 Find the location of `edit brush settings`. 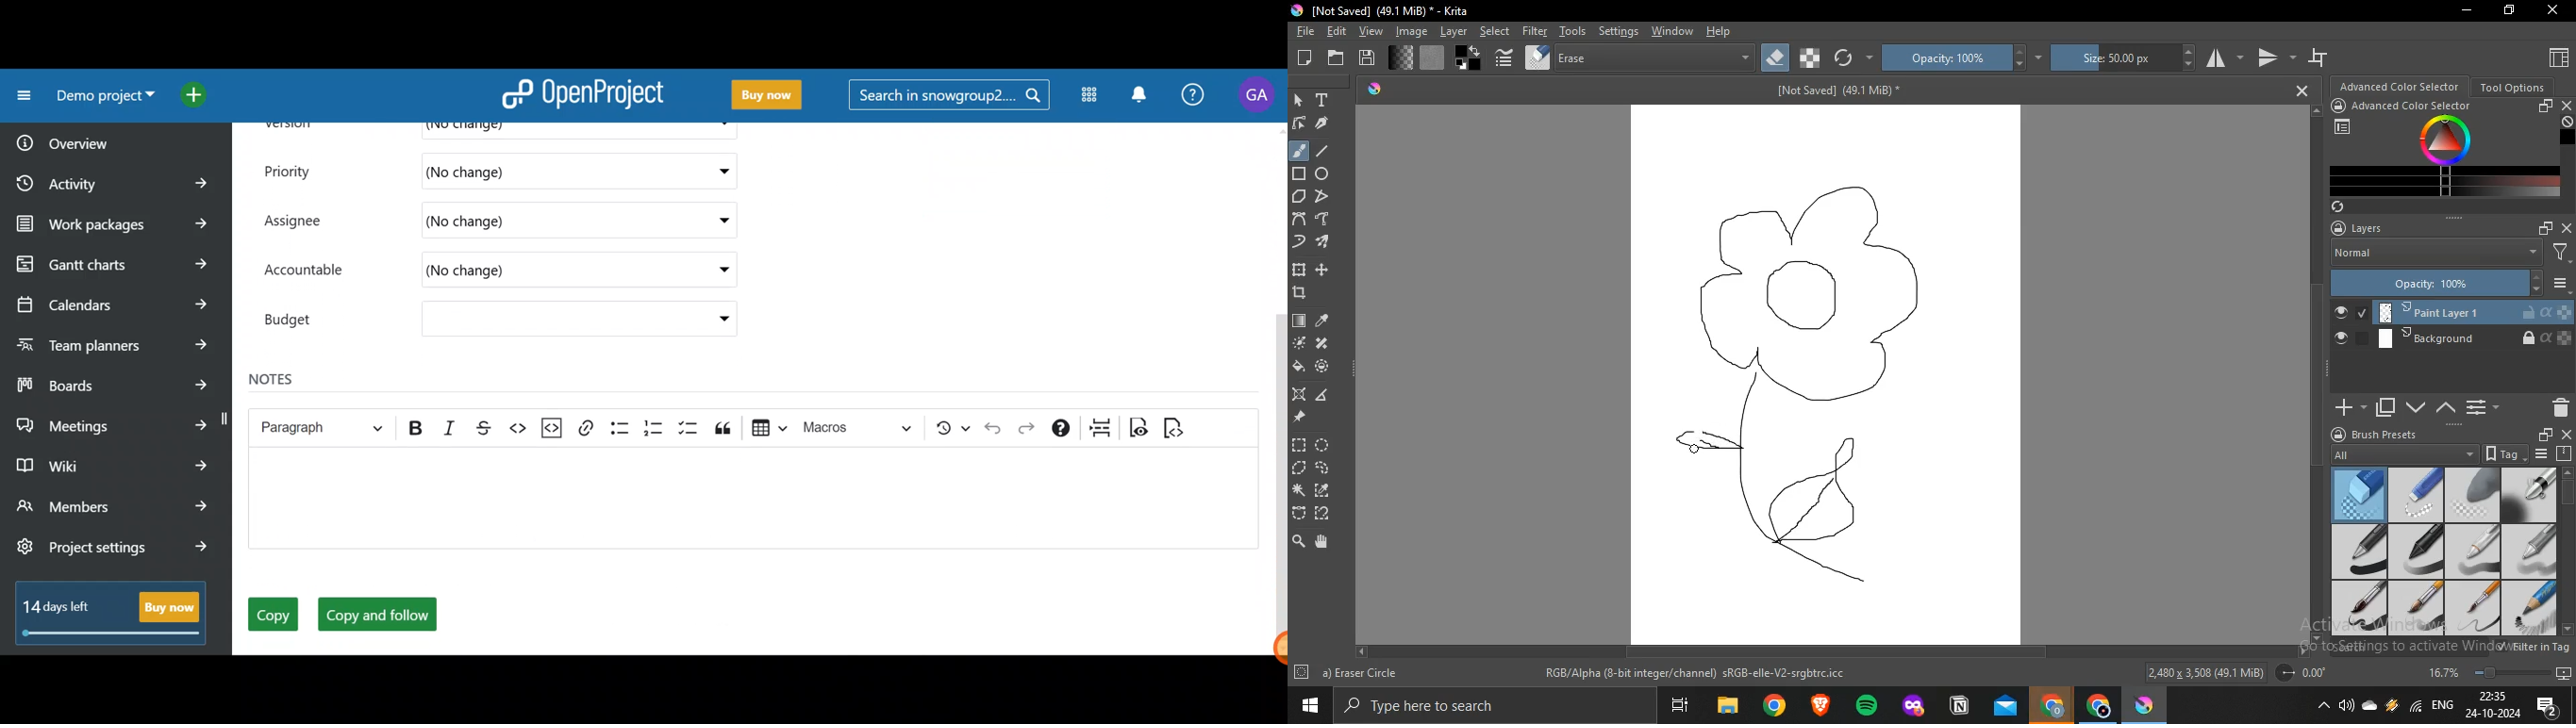

edit brush settings is located at coordinates (1505, 57).